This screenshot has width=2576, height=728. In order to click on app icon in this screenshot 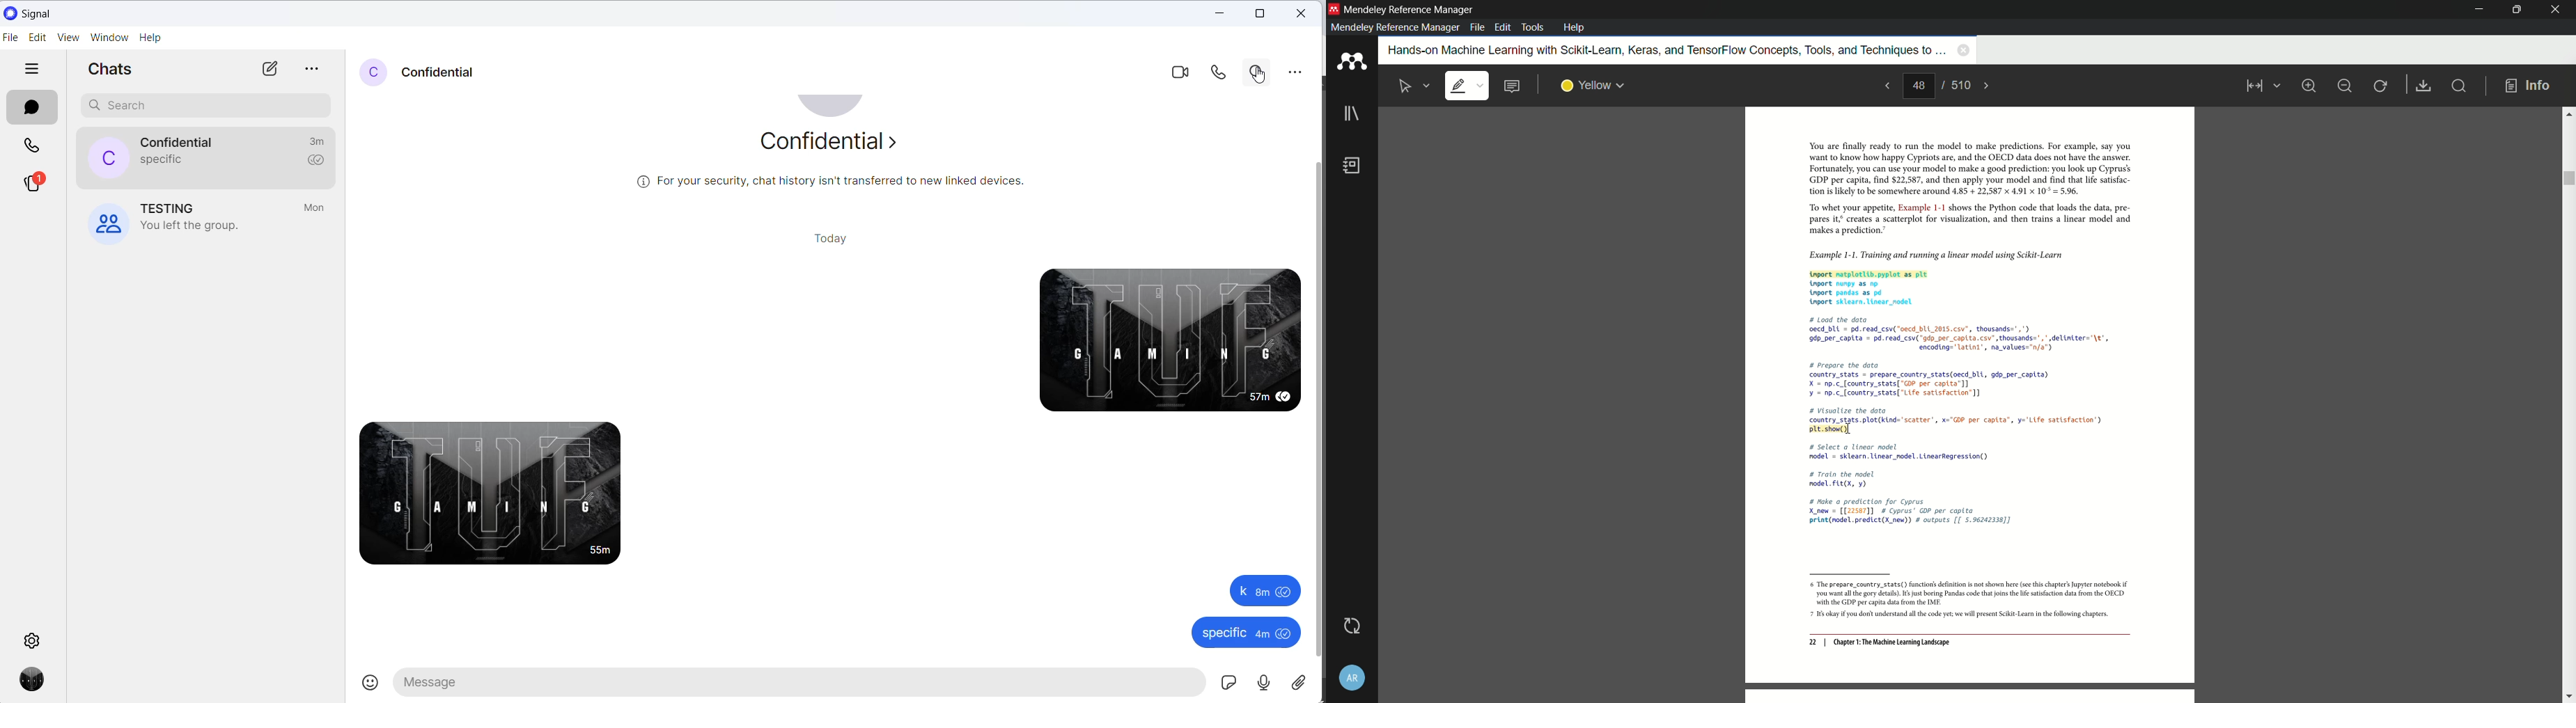, I will do `click(1351, 62)`.